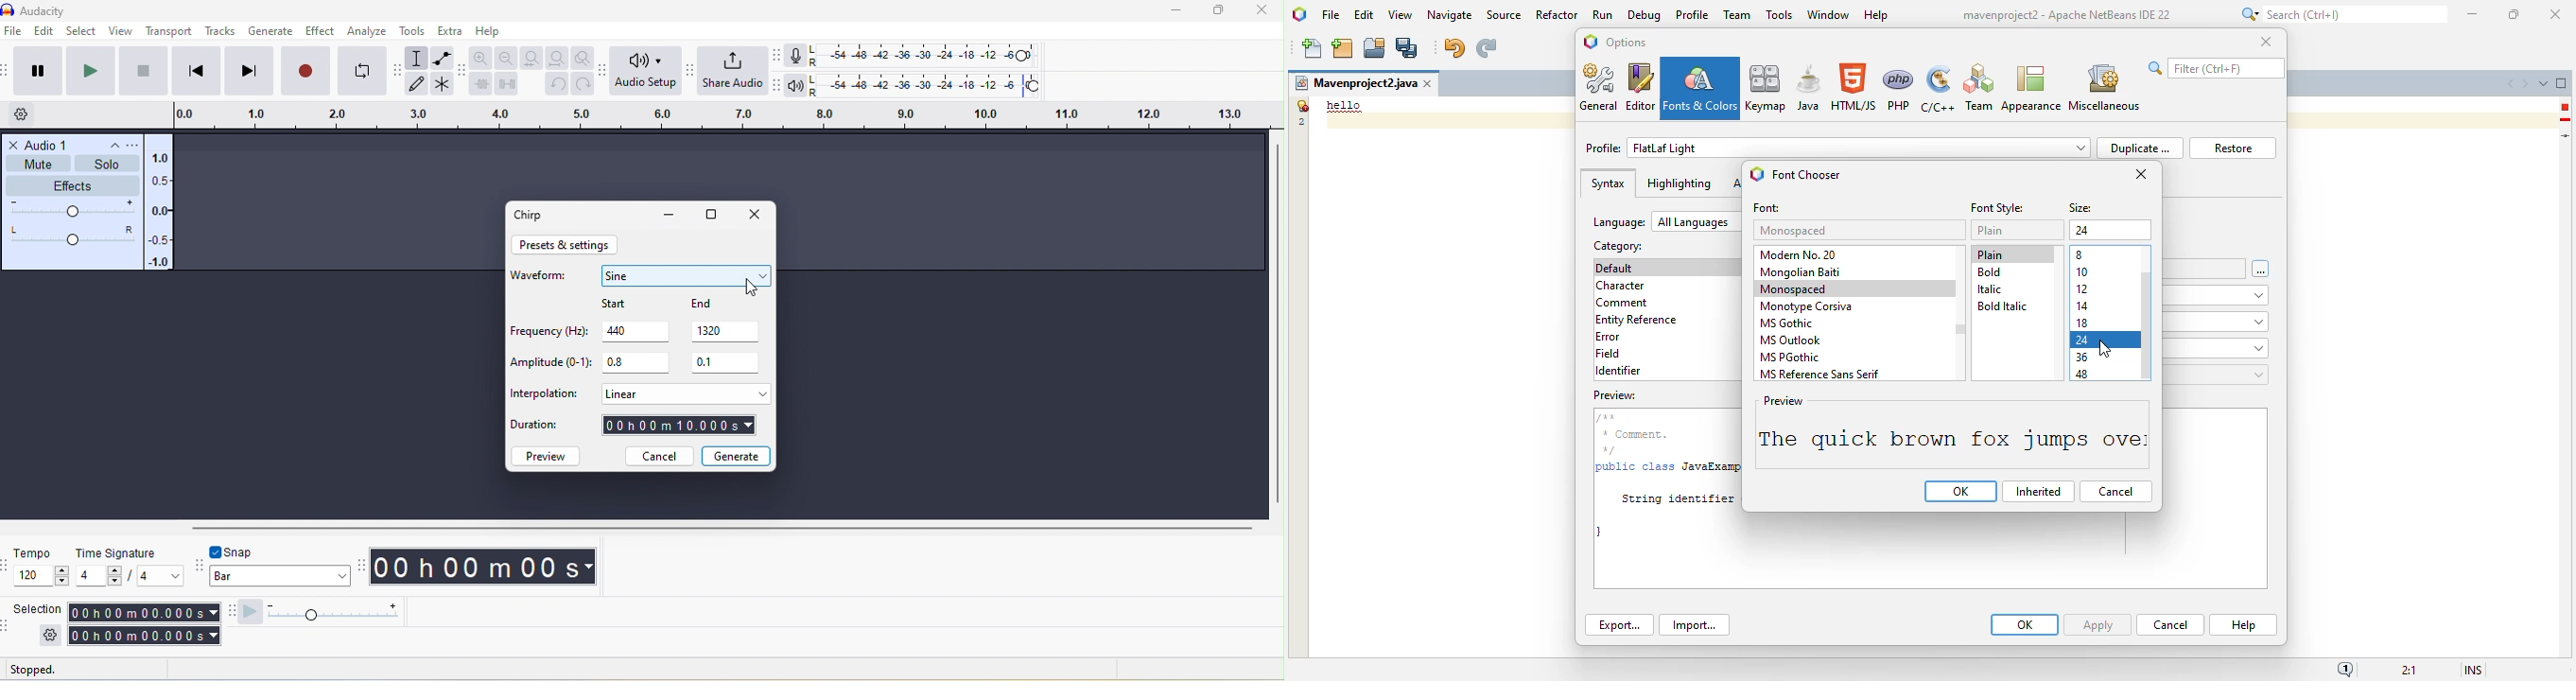  I want to click on close, so click(1264, 11).